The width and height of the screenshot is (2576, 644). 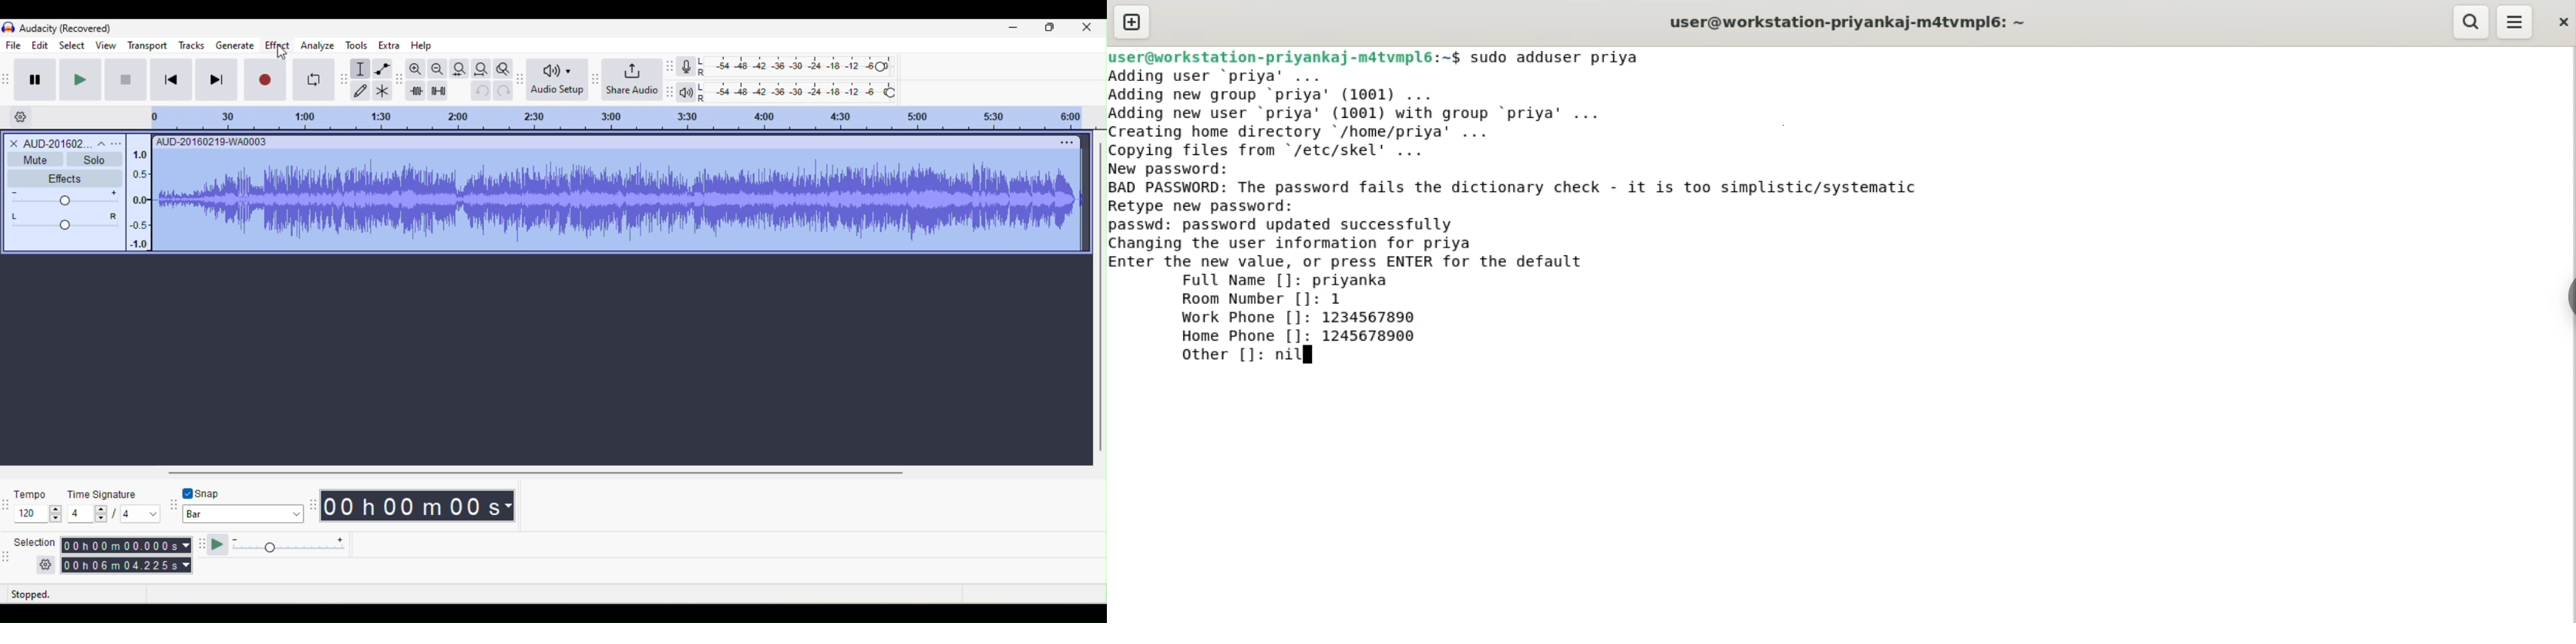 What do you see at coordinates (420, 46) in the screenshot?
I see `help` at bounding box center [420, 46].